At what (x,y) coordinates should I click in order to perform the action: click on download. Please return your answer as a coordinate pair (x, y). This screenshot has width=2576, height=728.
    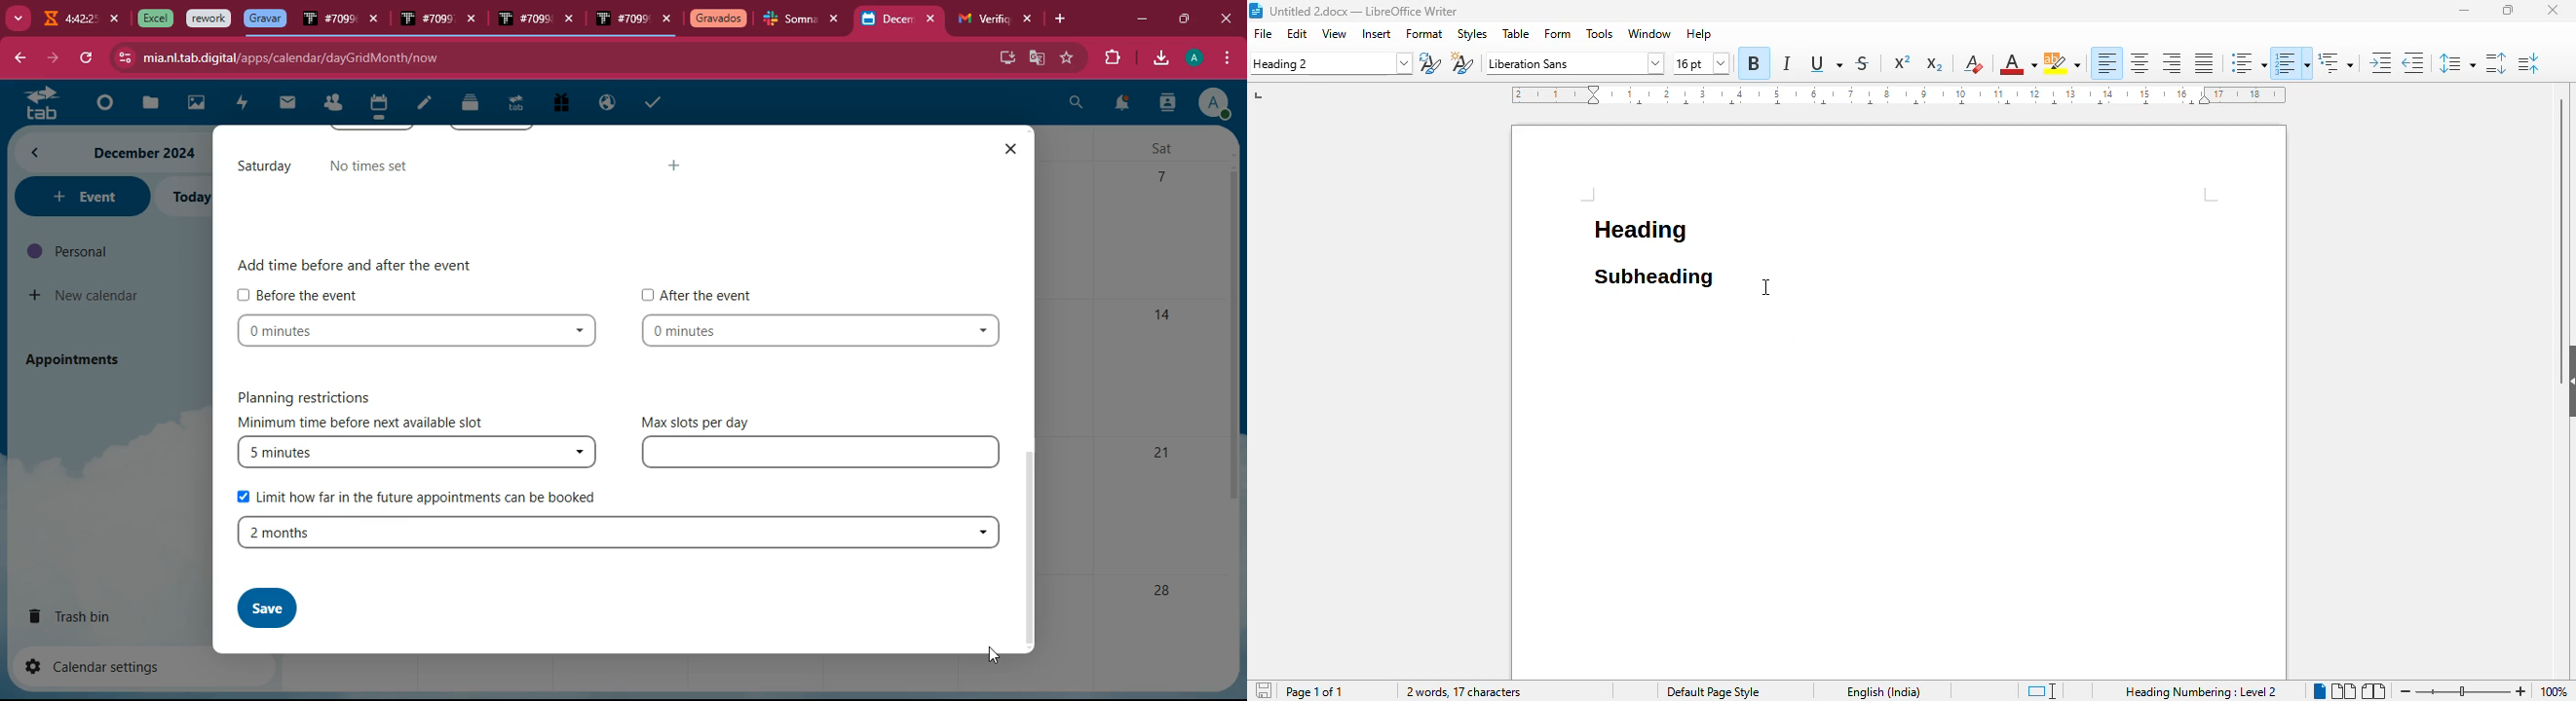
    Looking at the image, I should click on (1160, 59).